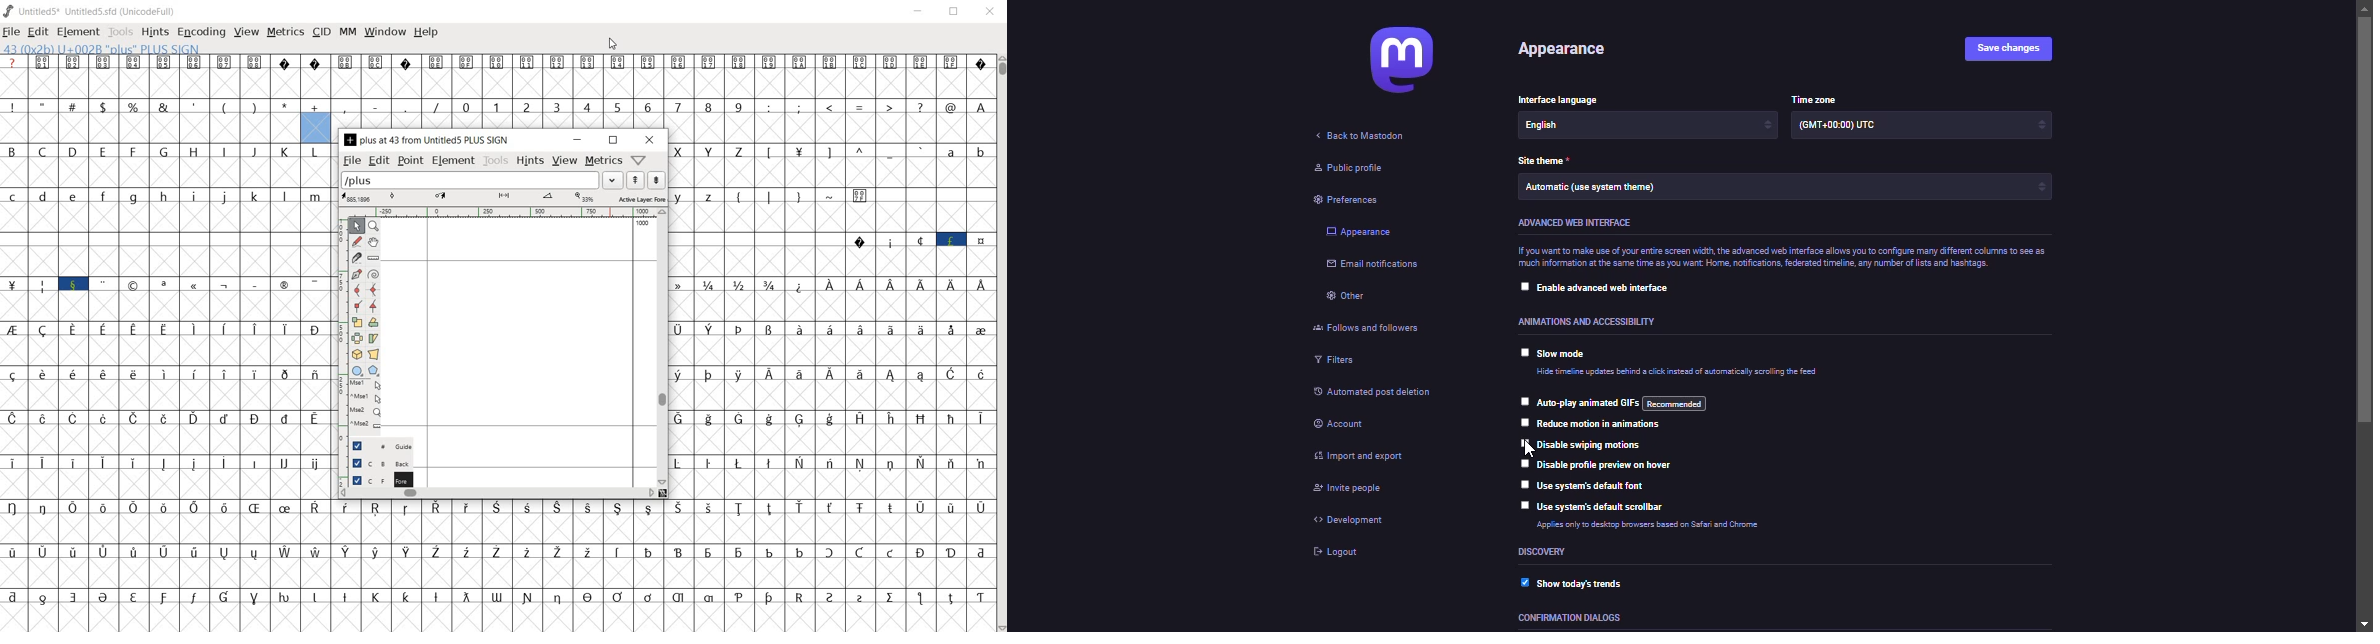 The image size is (2380, 644). What do you see at coordinates (497, 161) in the screenshot?
I see `tools` at bounding box center [497, 161].